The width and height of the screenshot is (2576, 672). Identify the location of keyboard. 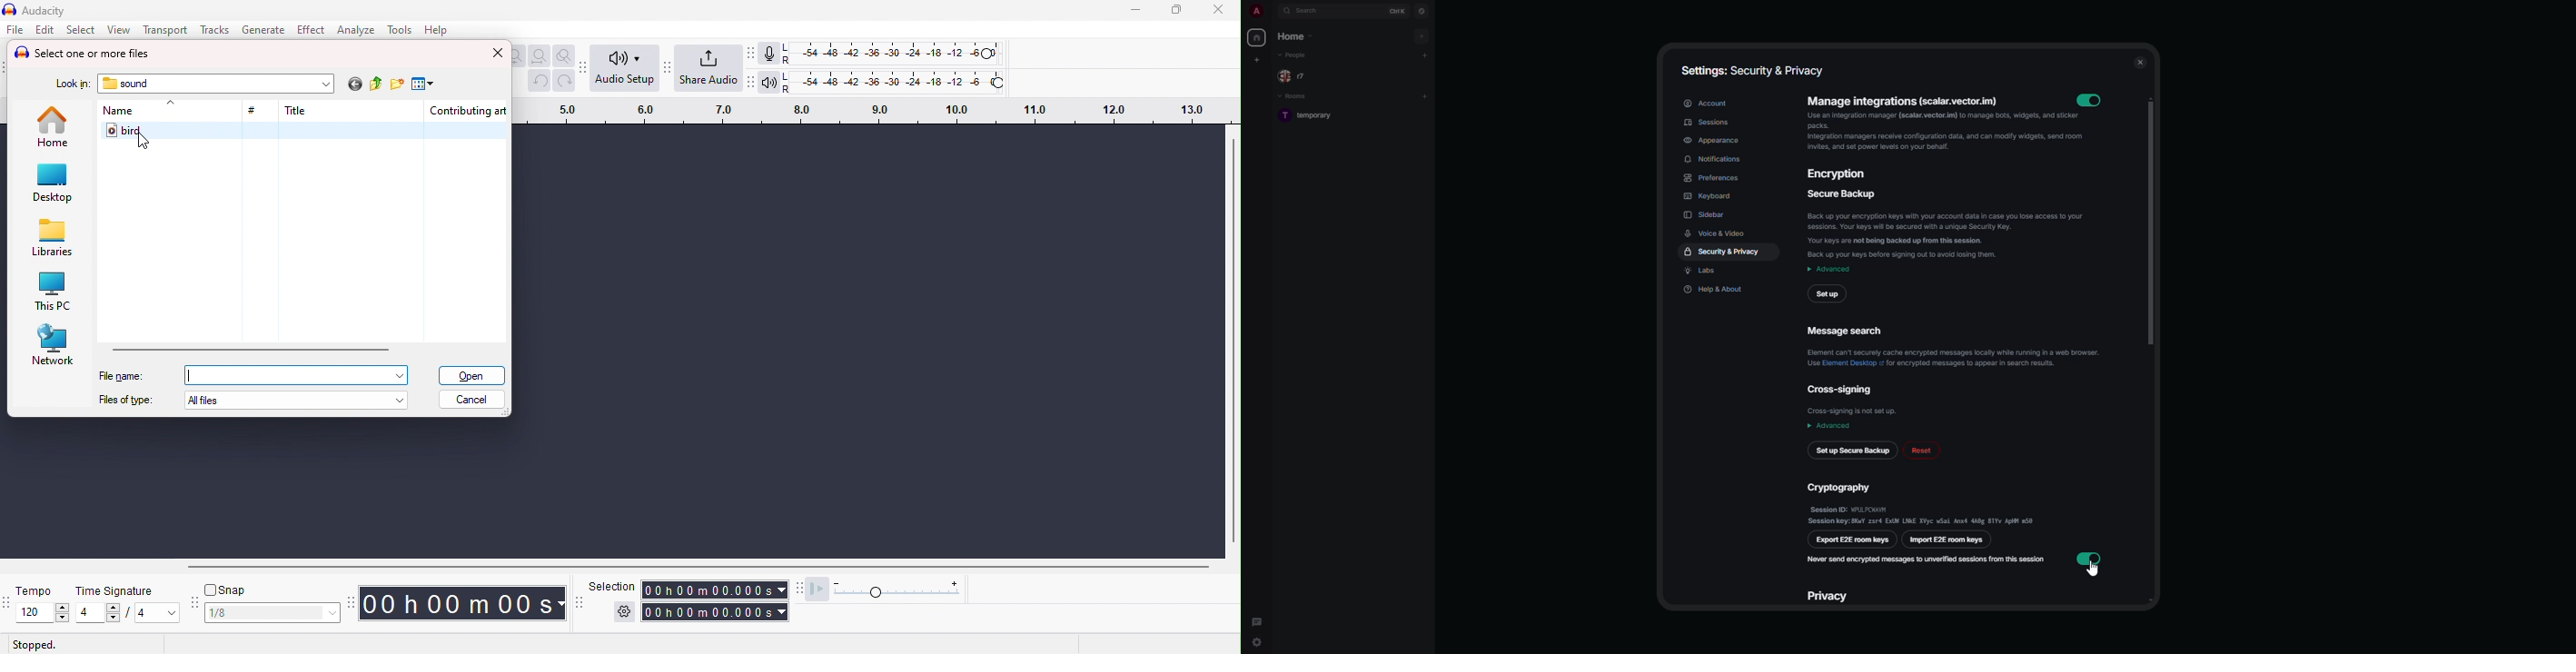
(1713, 197).